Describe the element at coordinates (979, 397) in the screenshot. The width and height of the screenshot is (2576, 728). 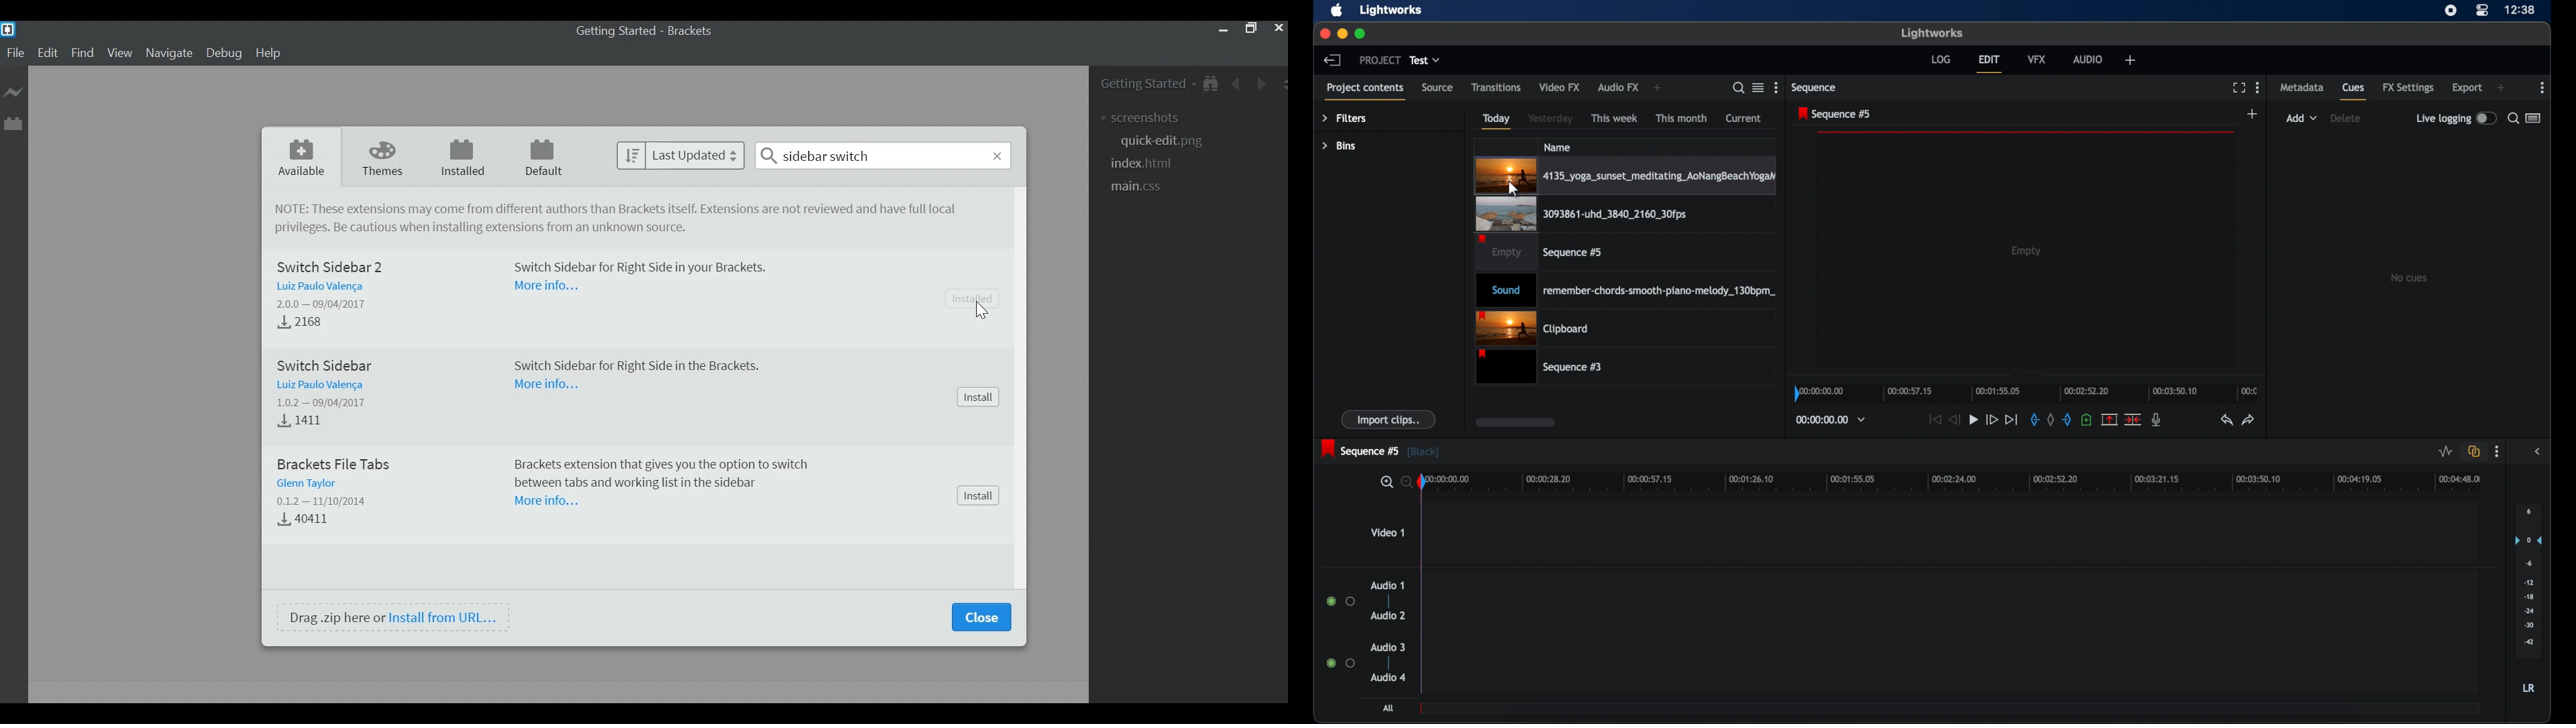
I see `Install` at that location.